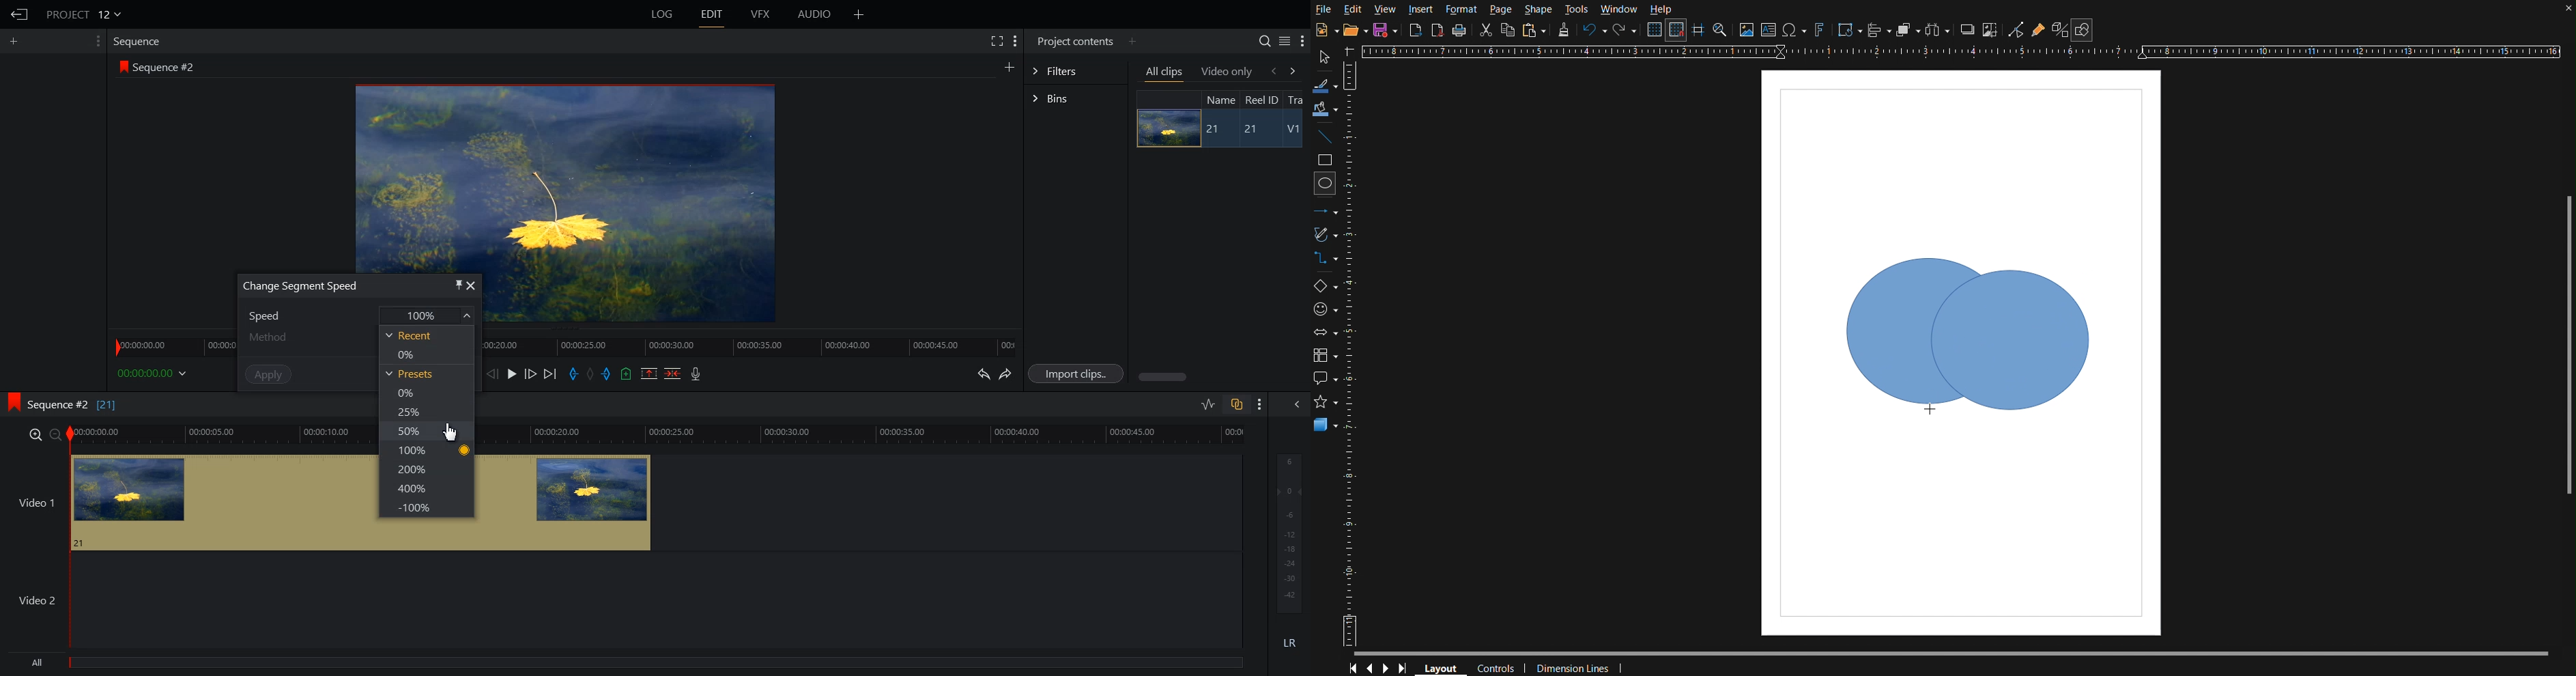 This screenshot has width=2576, height=700. I want to click on Callout Shapes, so click(1326, 376).